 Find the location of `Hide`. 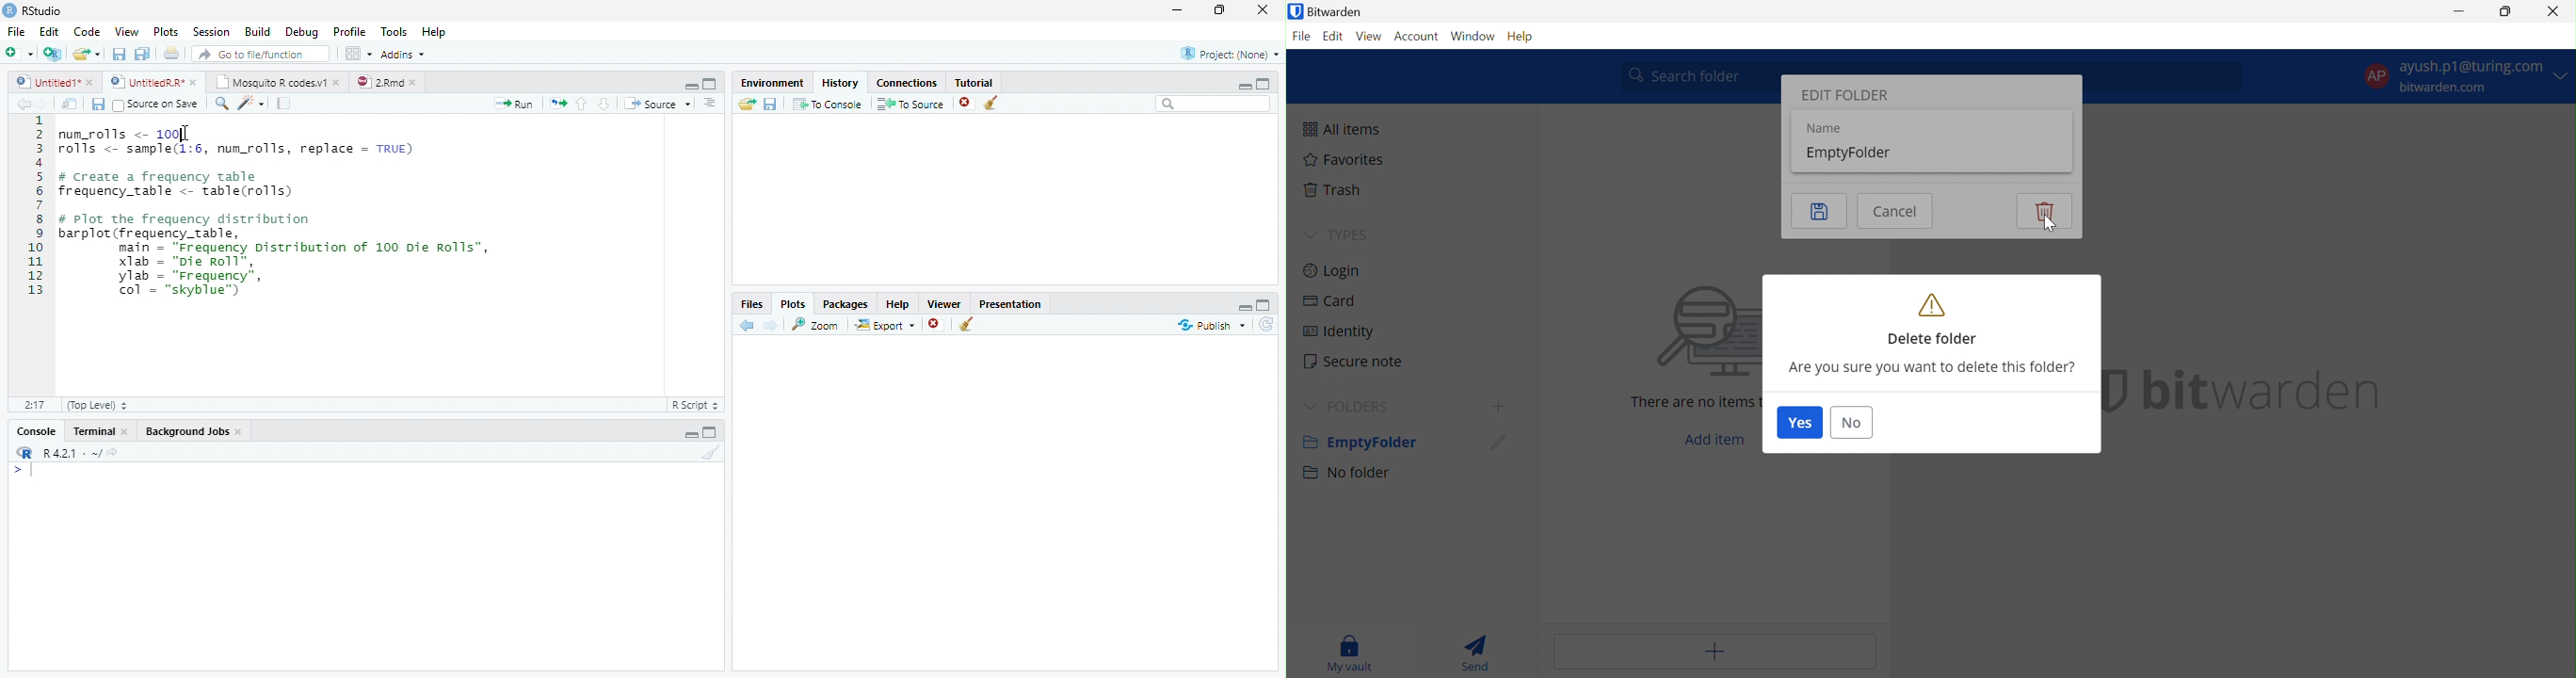

Hide is located at coordinates (1245, 308).